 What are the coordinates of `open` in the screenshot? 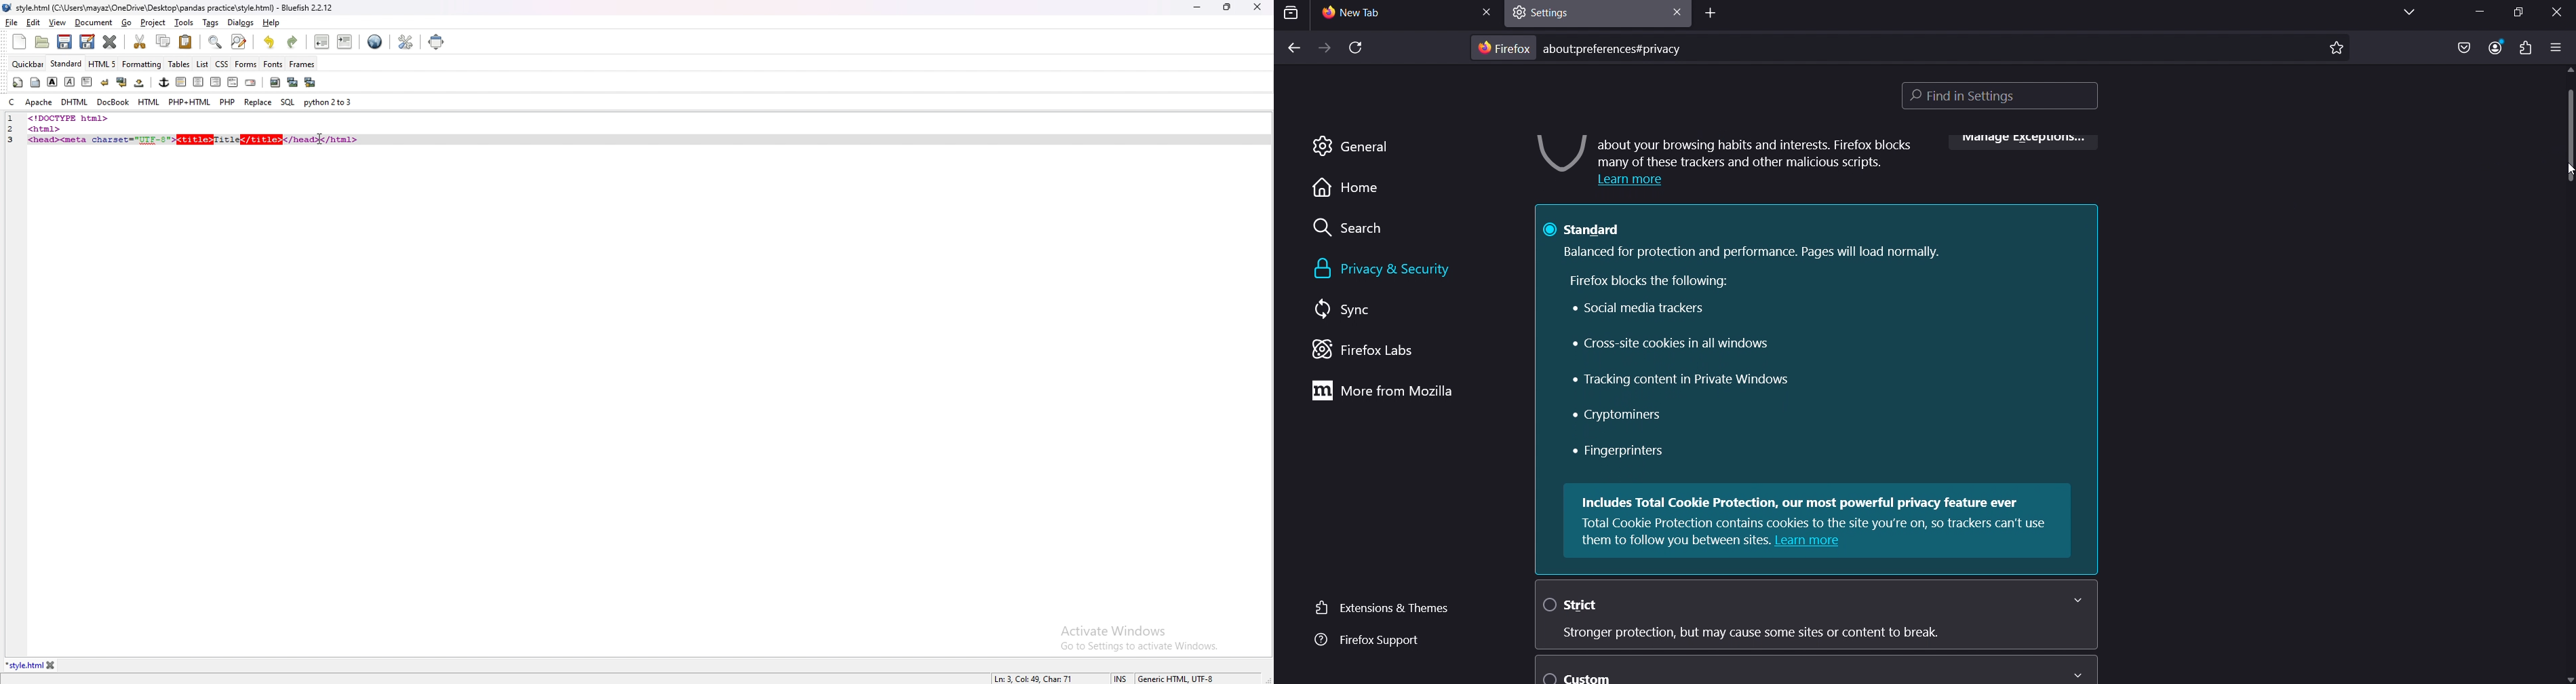 It's located at (44, 42).